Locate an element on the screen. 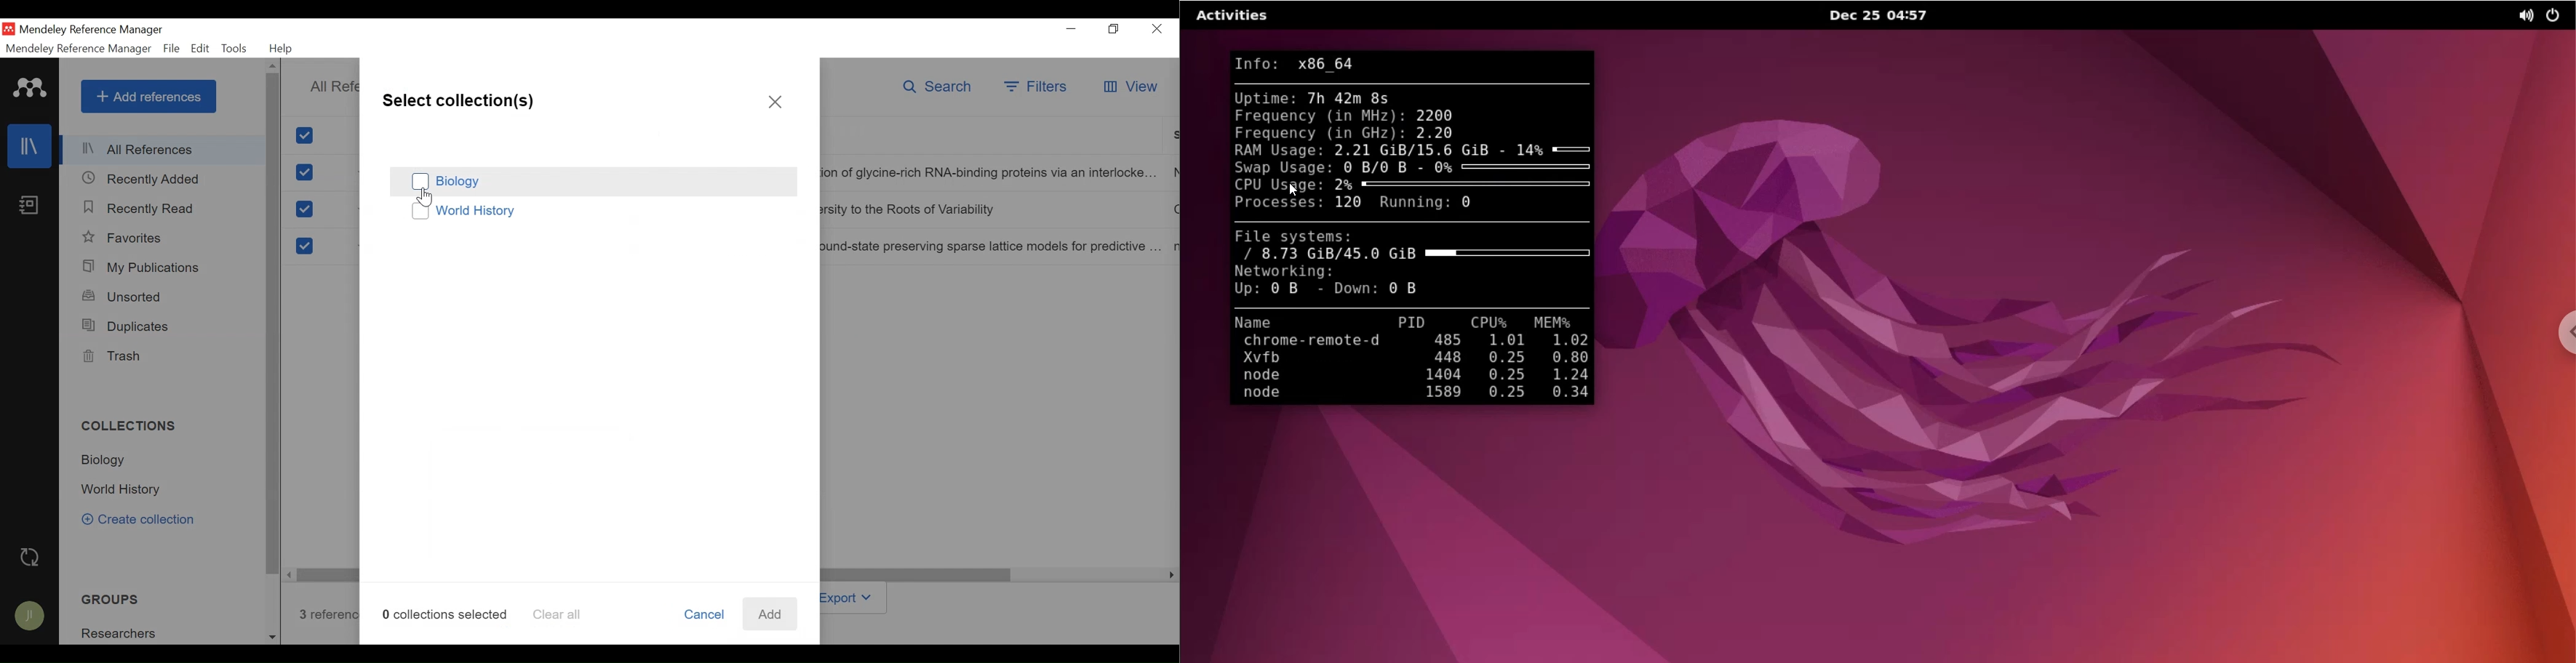 The width and height of the screenshot is (2576, 672). Recently Added is located at coordinates (141, 179).